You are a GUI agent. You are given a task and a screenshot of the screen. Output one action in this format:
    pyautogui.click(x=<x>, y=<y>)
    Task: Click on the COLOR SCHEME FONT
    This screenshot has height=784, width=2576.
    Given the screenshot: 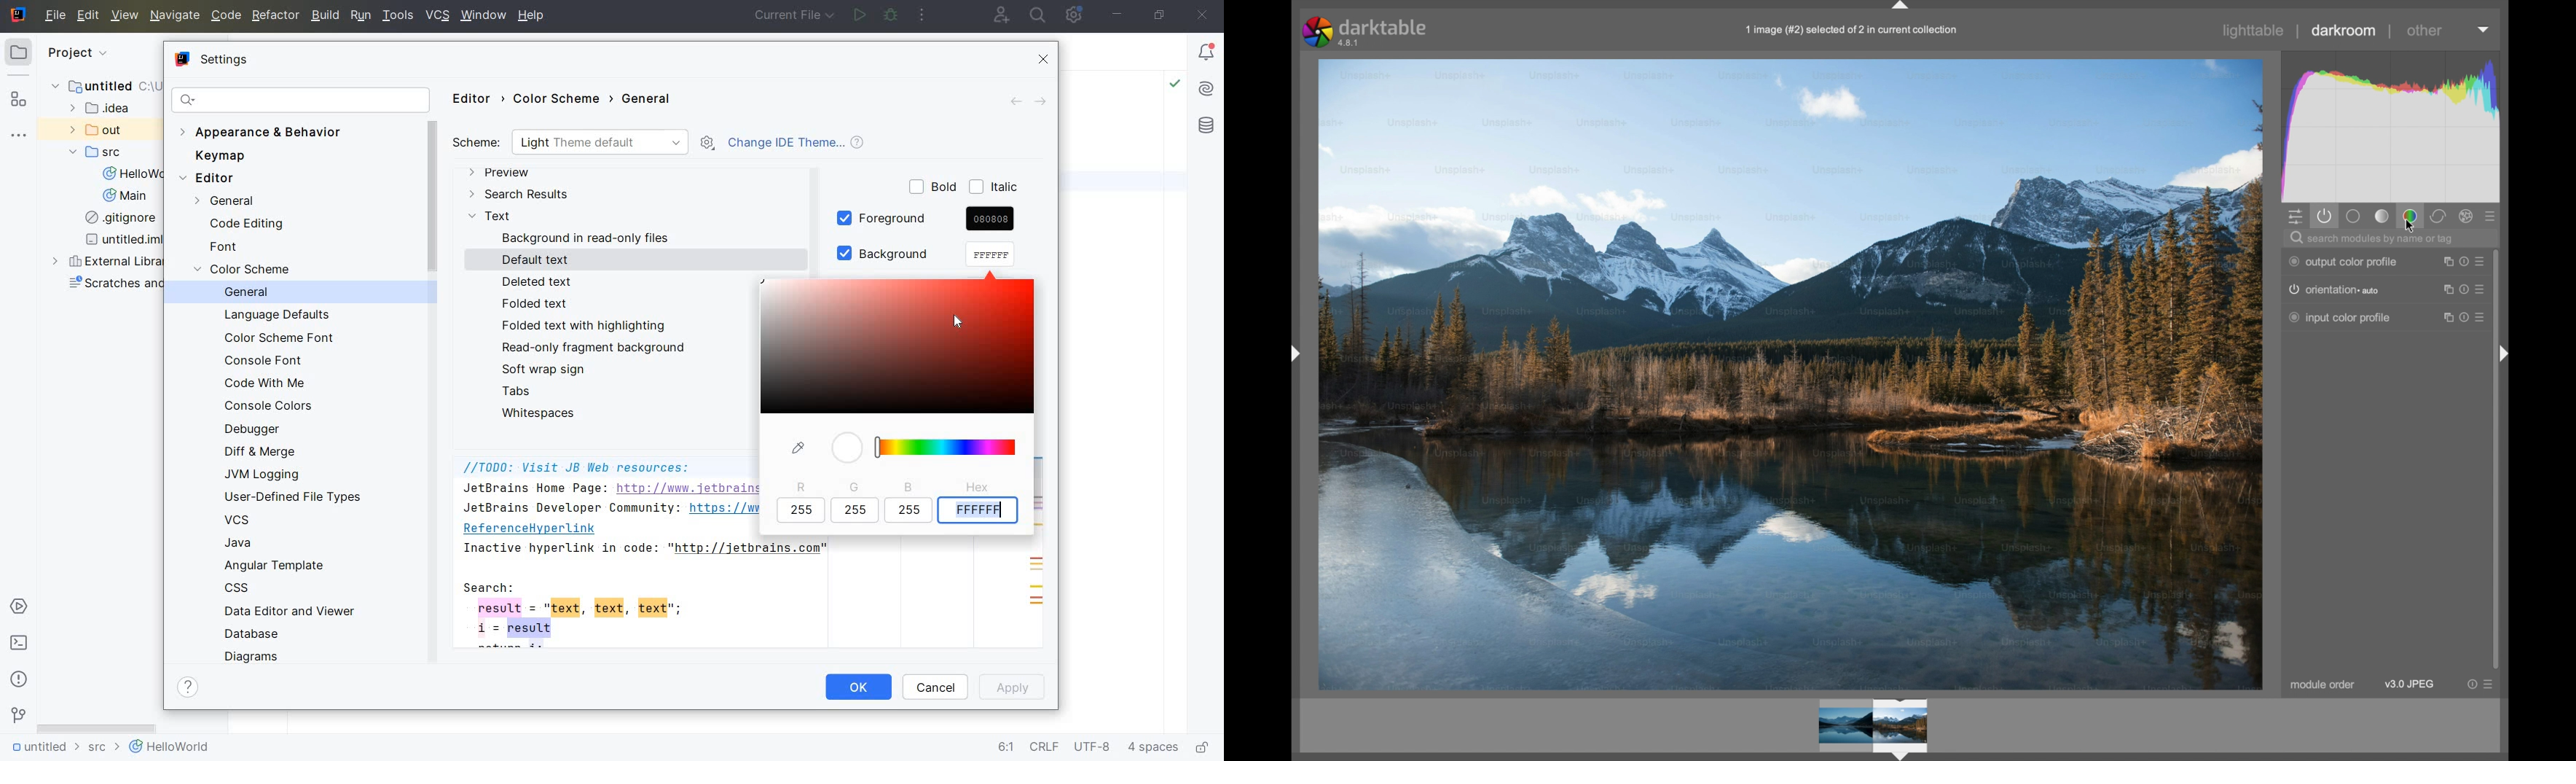 What is the action you would take?
    pyautogui.click(x=278, y=338)
    